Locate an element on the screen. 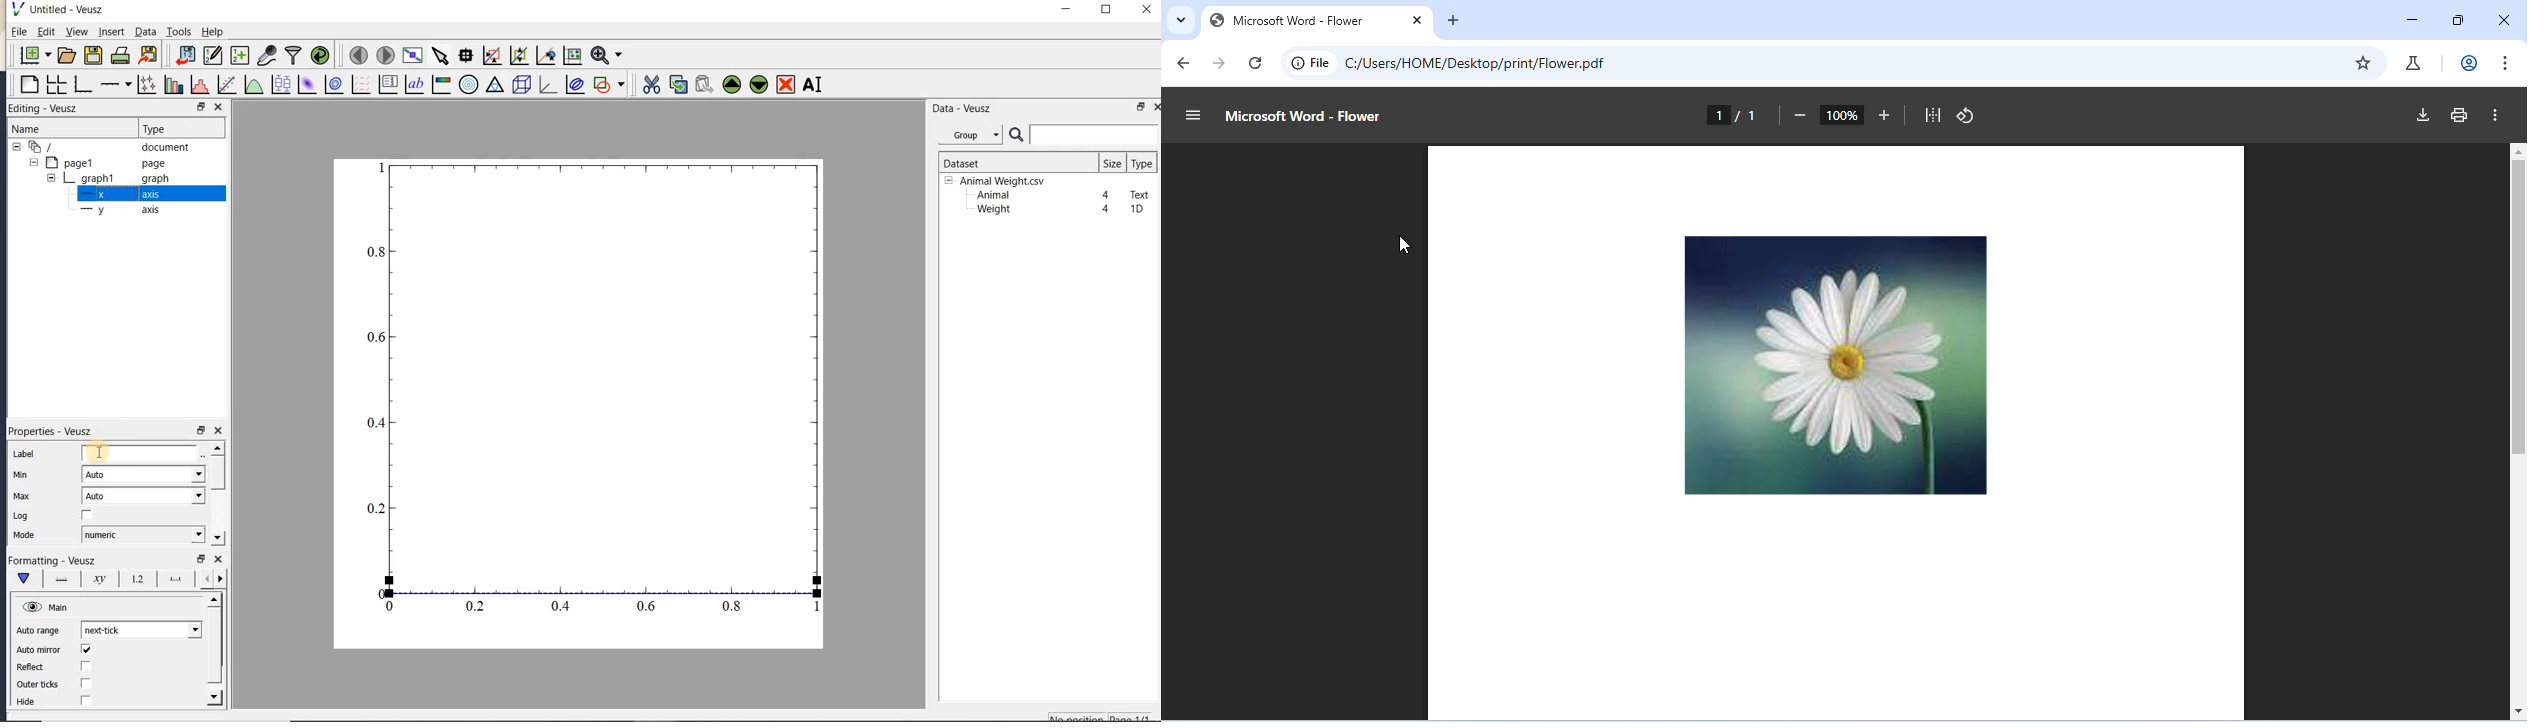 This screenshot has height=728, width=2548. Max is located at coordinates (21, 496).